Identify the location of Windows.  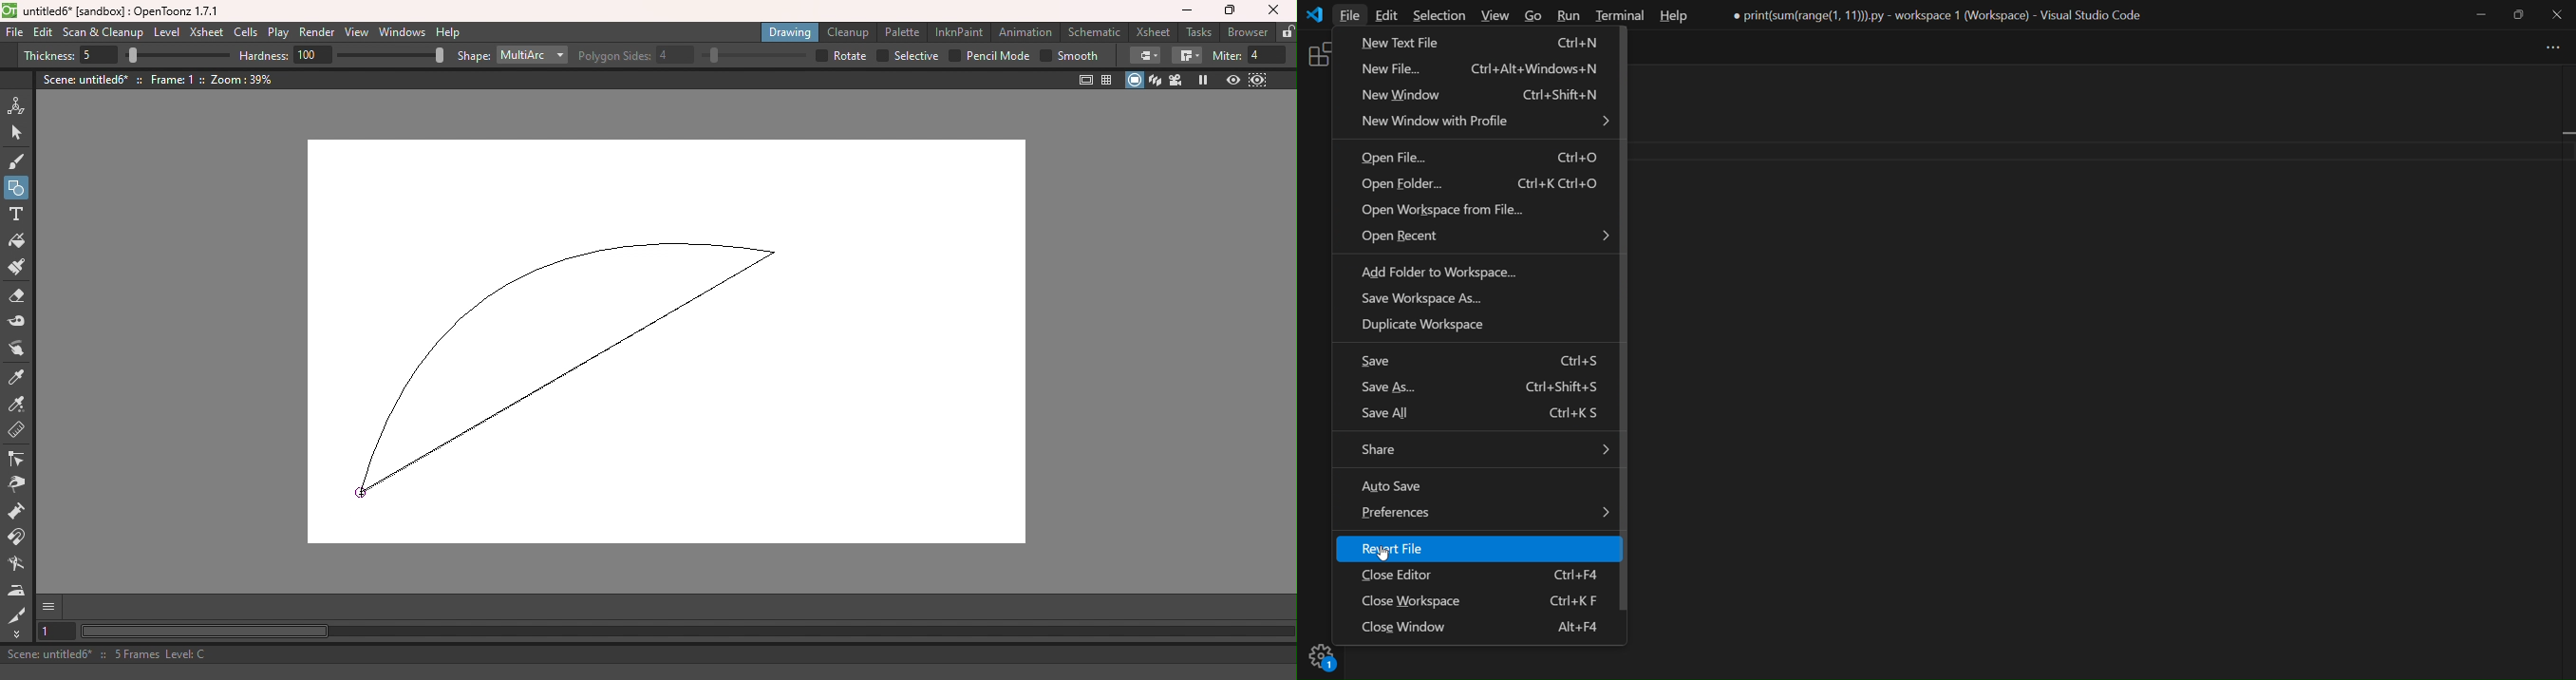
(403, 32).